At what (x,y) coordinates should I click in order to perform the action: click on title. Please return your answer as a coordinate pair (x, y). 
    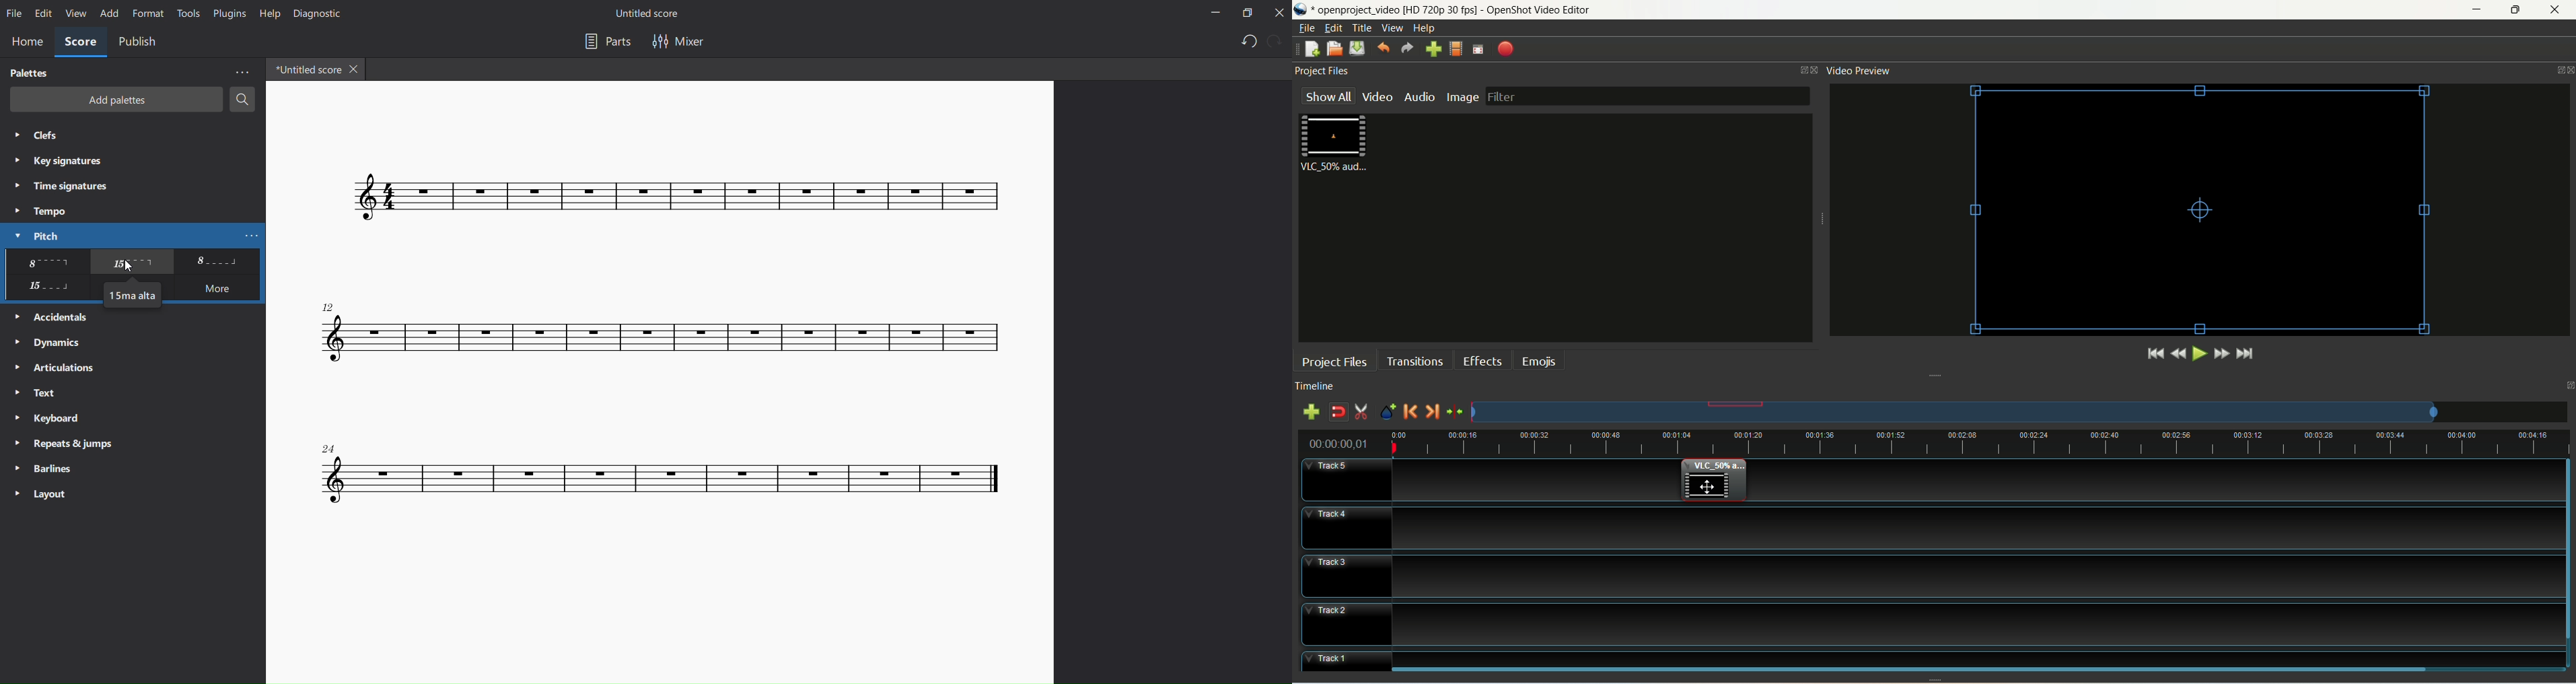
    Looking at the image, I should click on (651, 15).